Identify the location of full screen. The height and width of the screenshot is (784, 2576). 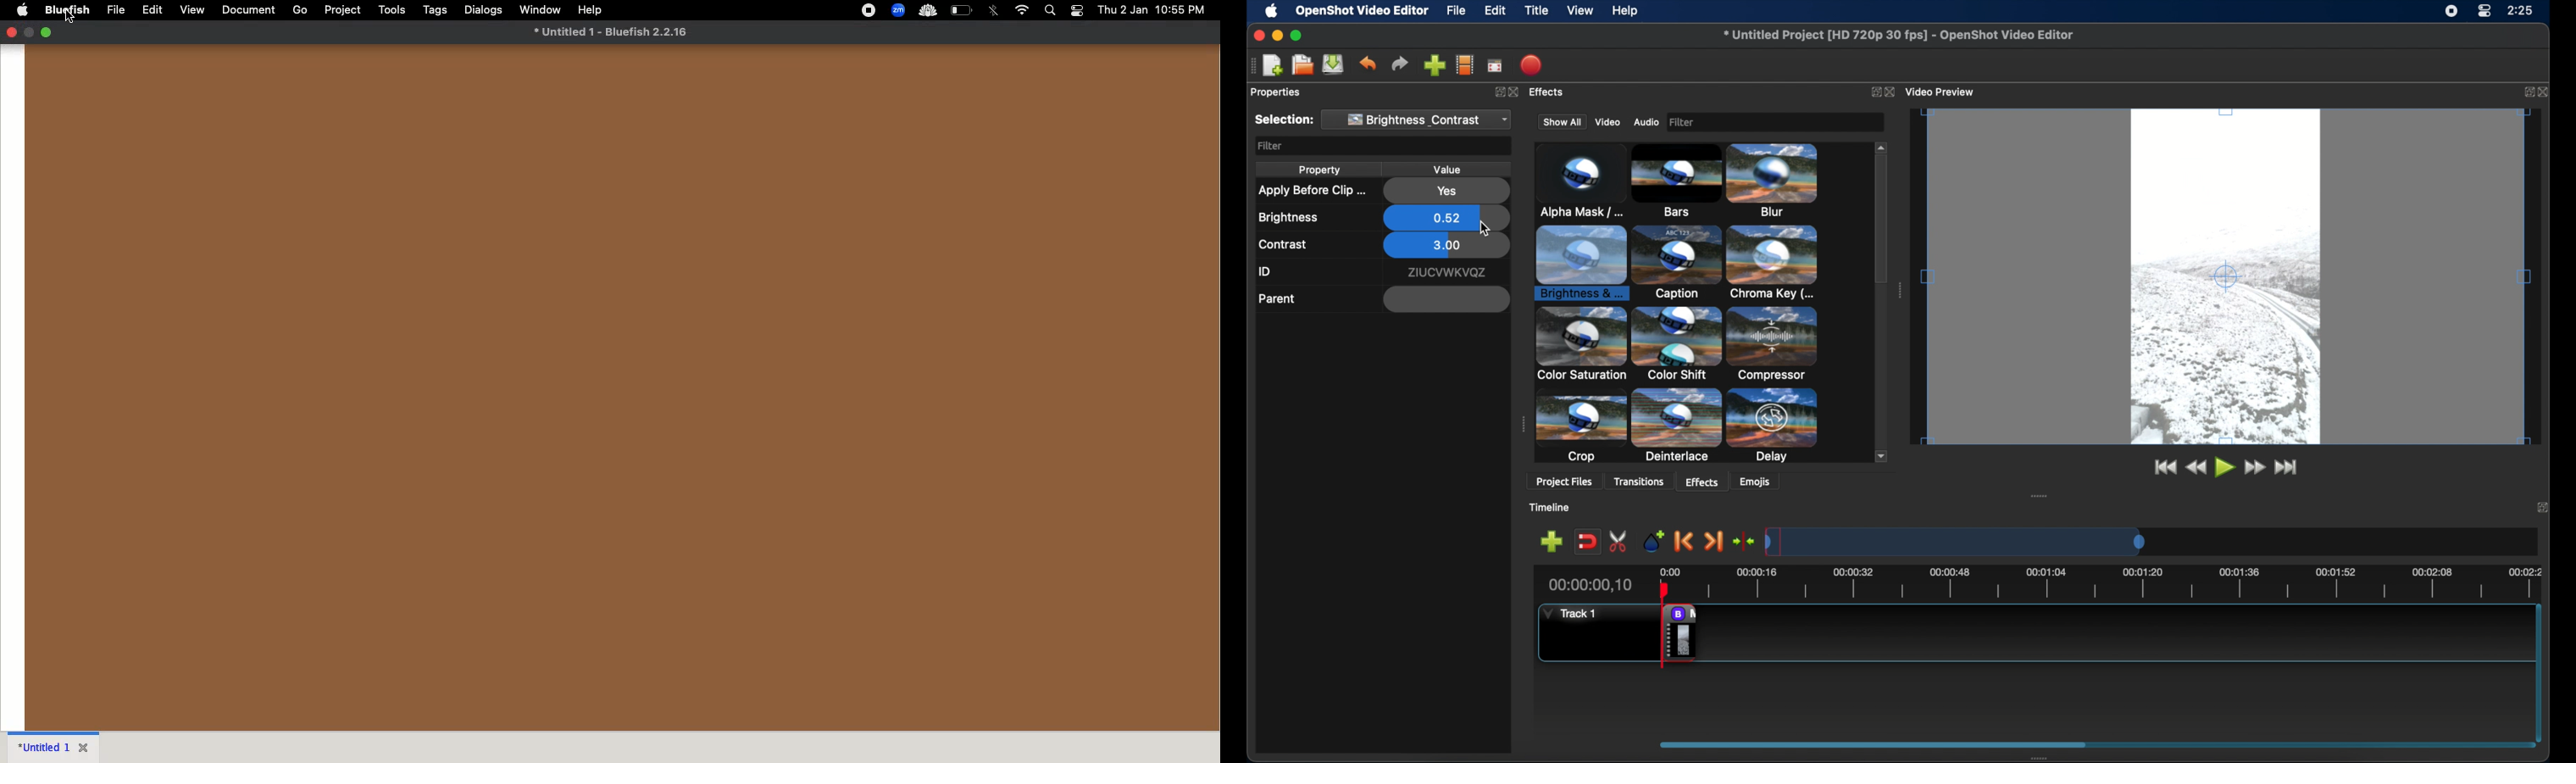
(1495, 66).